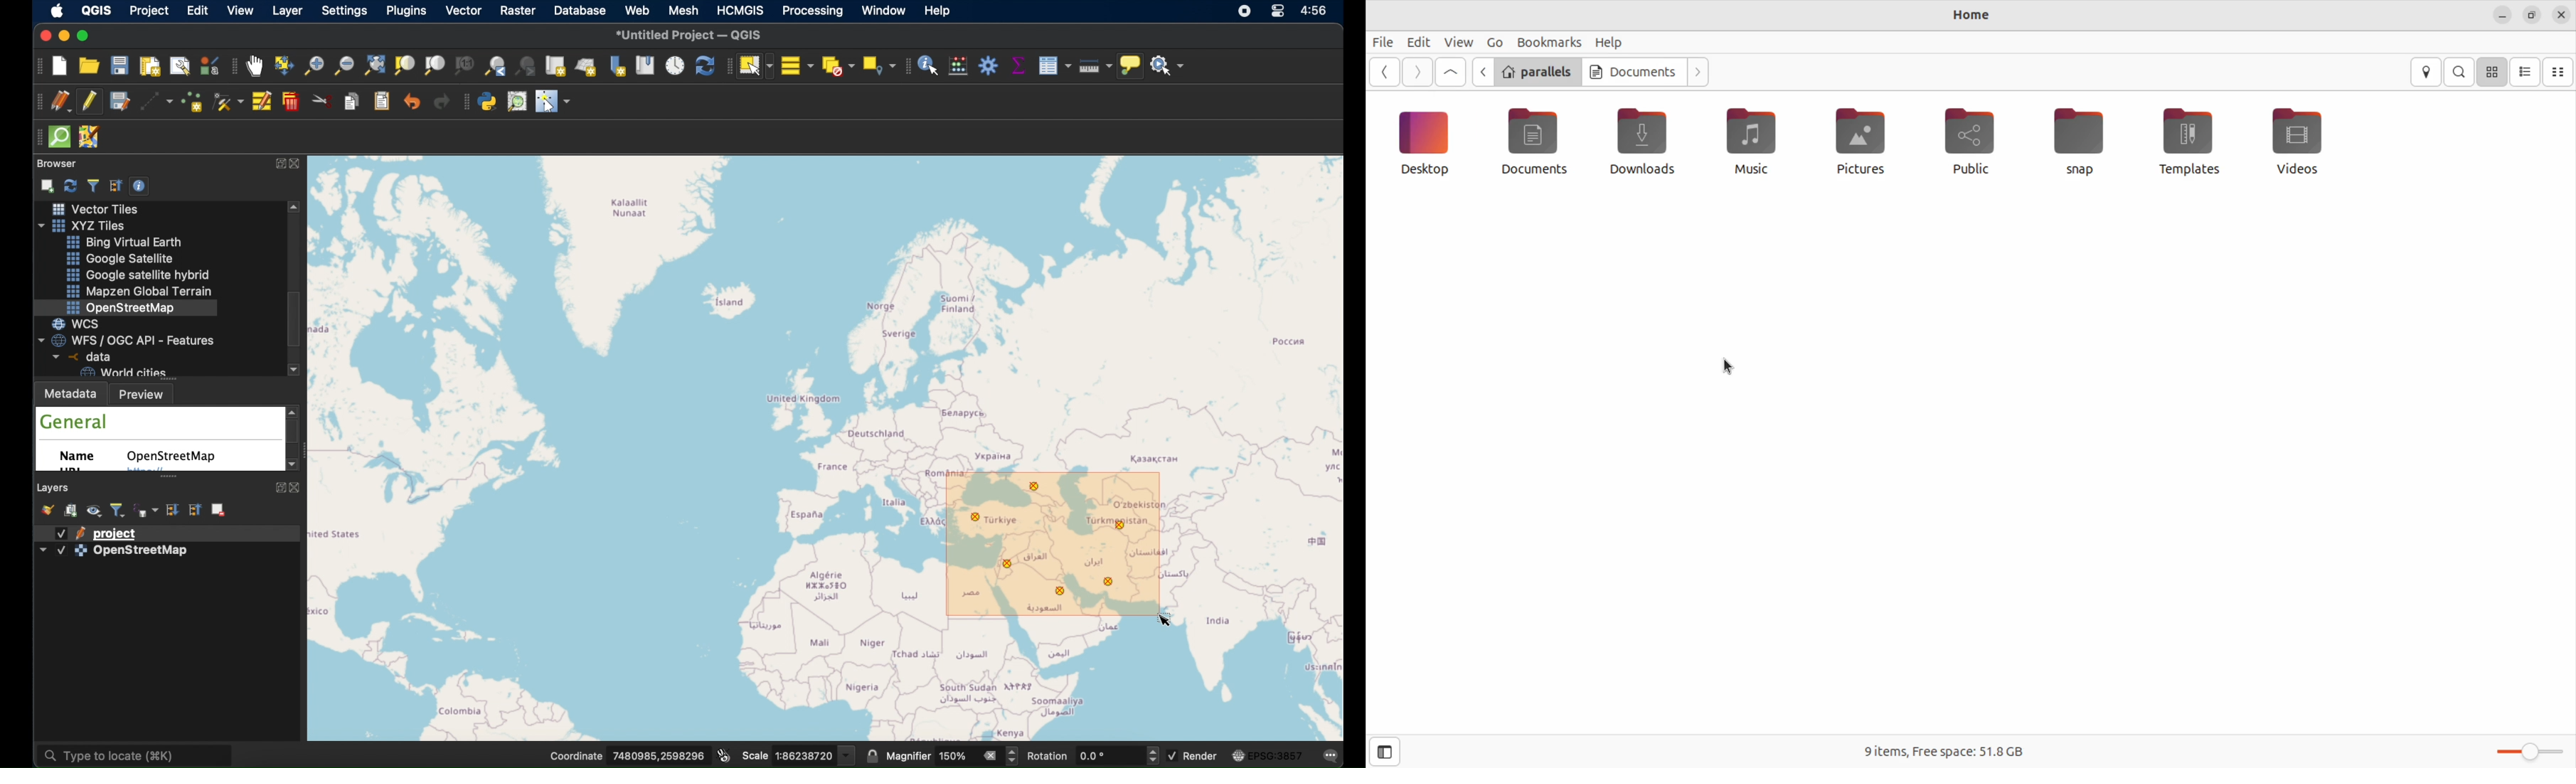  I want to click on new project, so click(60, 68).